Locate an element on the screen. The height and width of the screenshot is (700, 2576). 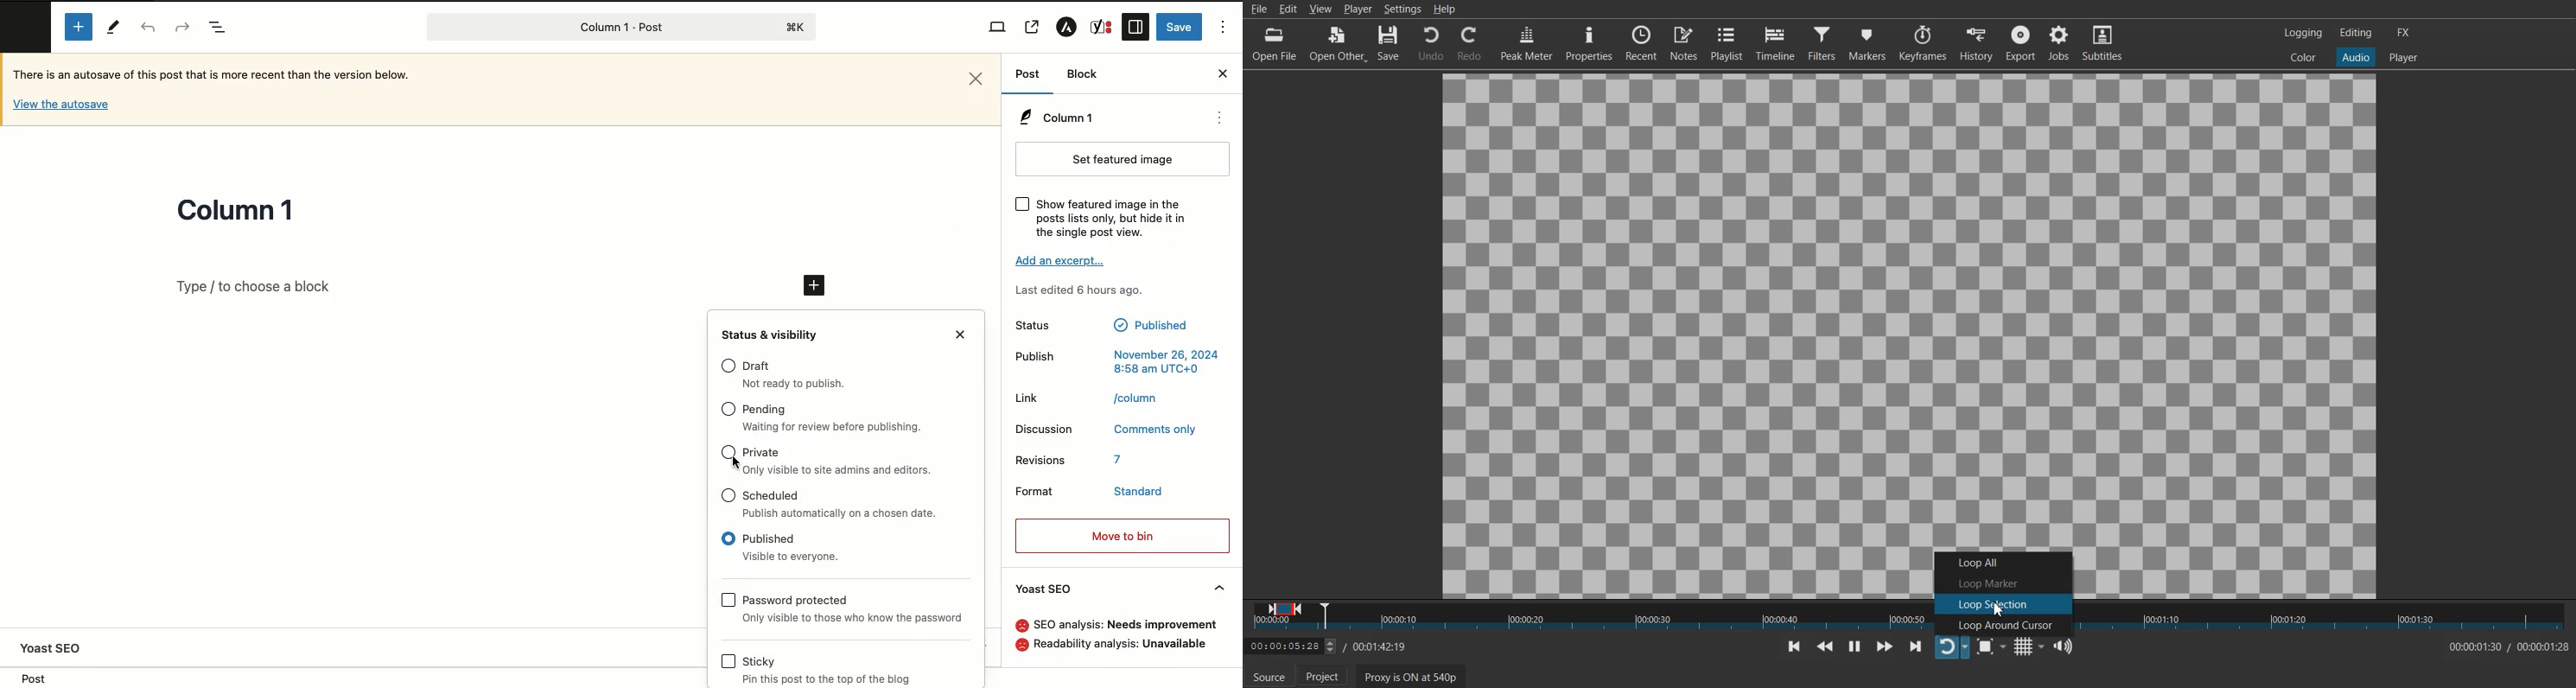
Player is located at coordinates (2404, 56).